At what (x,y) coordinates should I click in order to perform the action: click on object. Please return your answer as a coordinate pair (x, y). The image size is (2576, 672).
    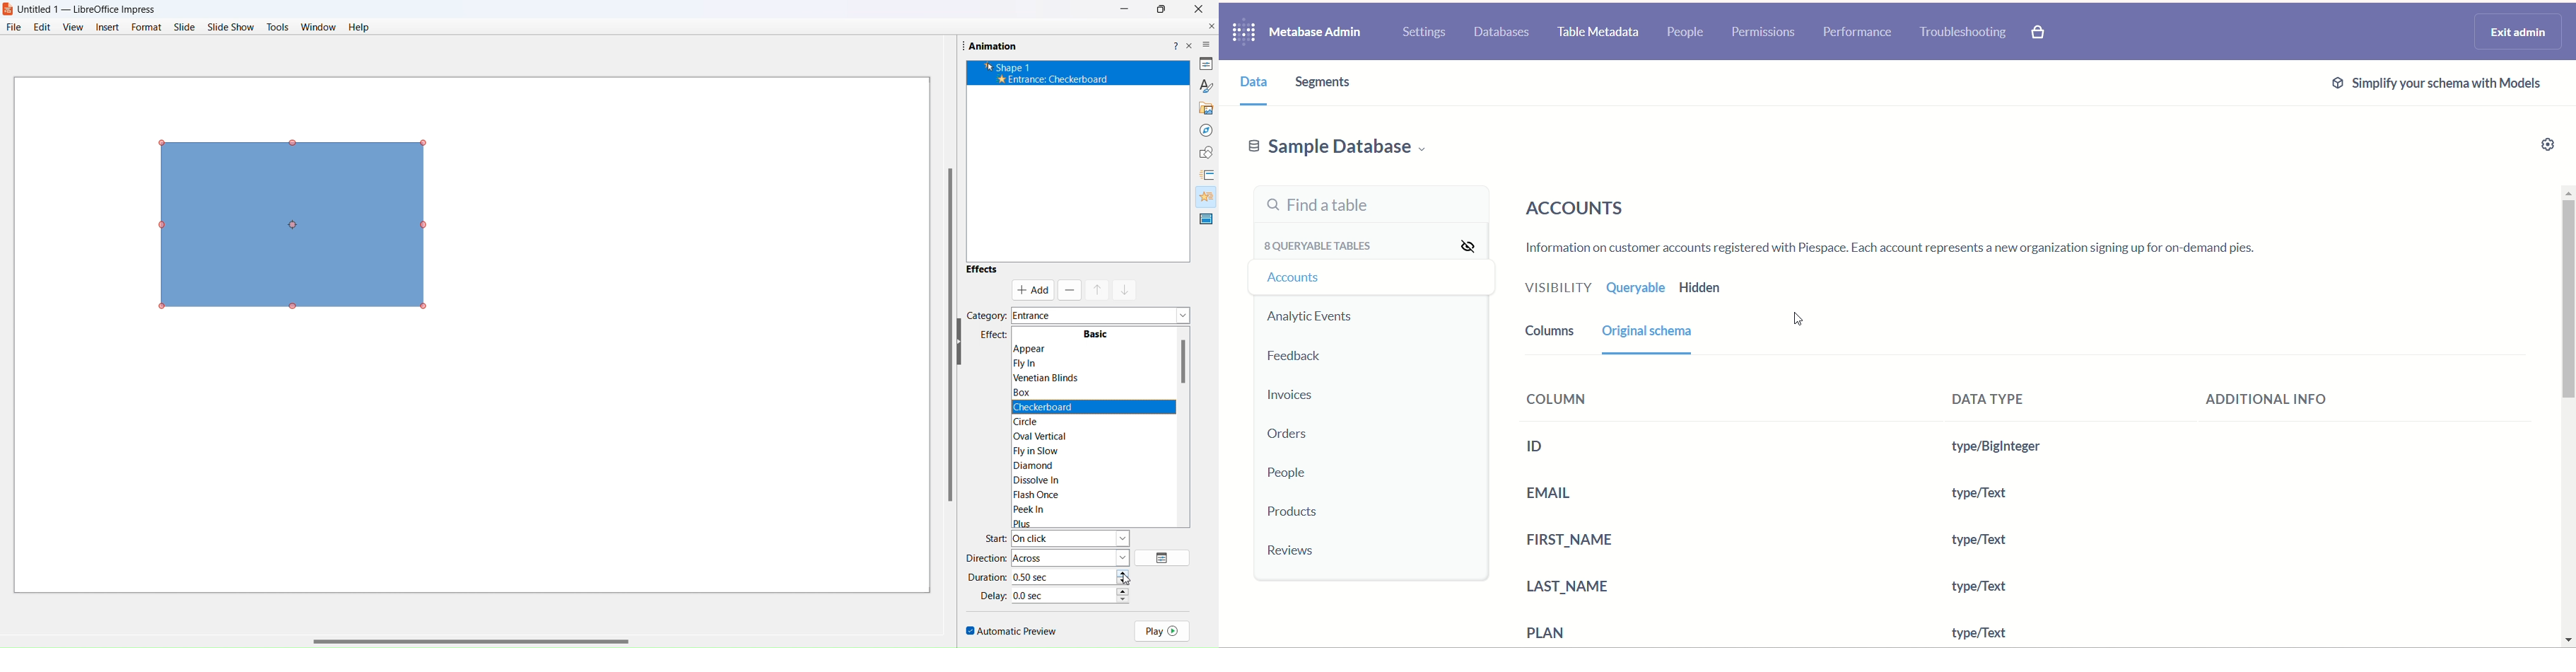
    Looking at the image, I should click on (302, 223).